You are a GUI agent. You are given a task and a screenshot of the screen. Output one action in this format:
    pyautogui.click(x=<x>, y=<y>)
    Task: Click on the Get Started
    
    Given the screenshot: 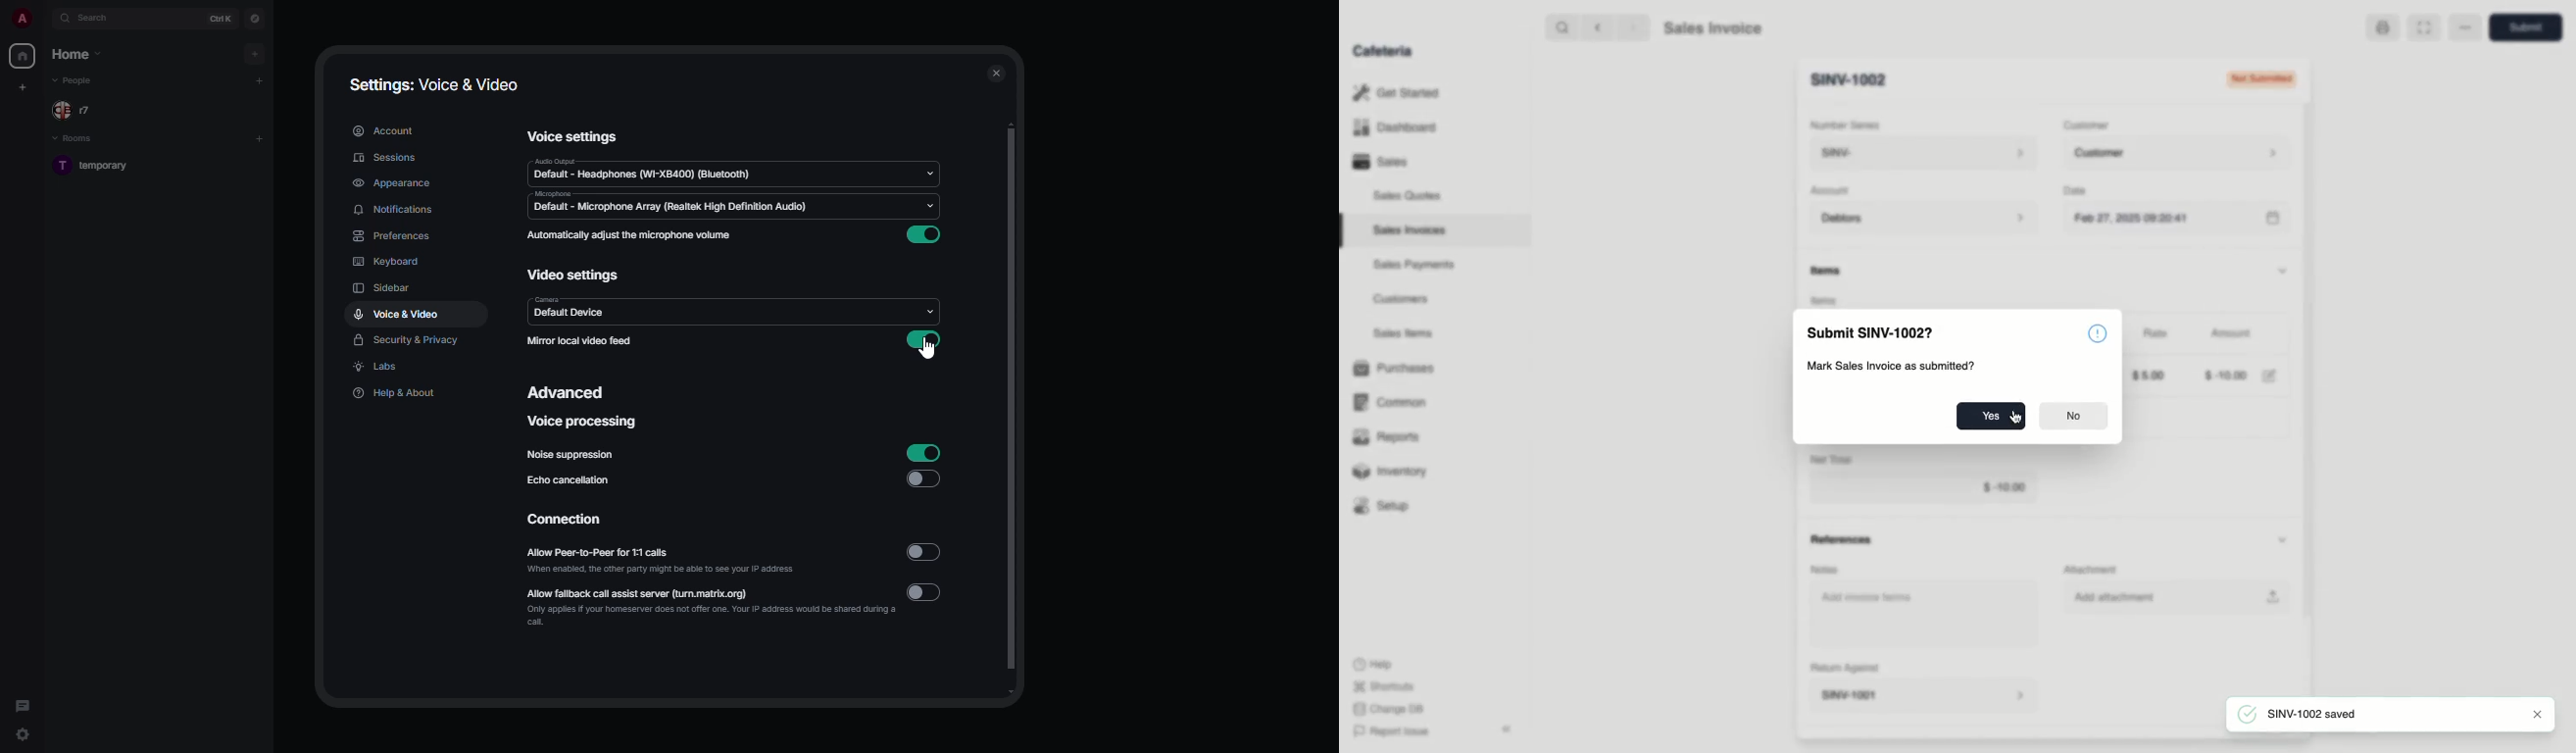 What is the action you would take?
    pyautogui.click(x=1397, y=92)
    